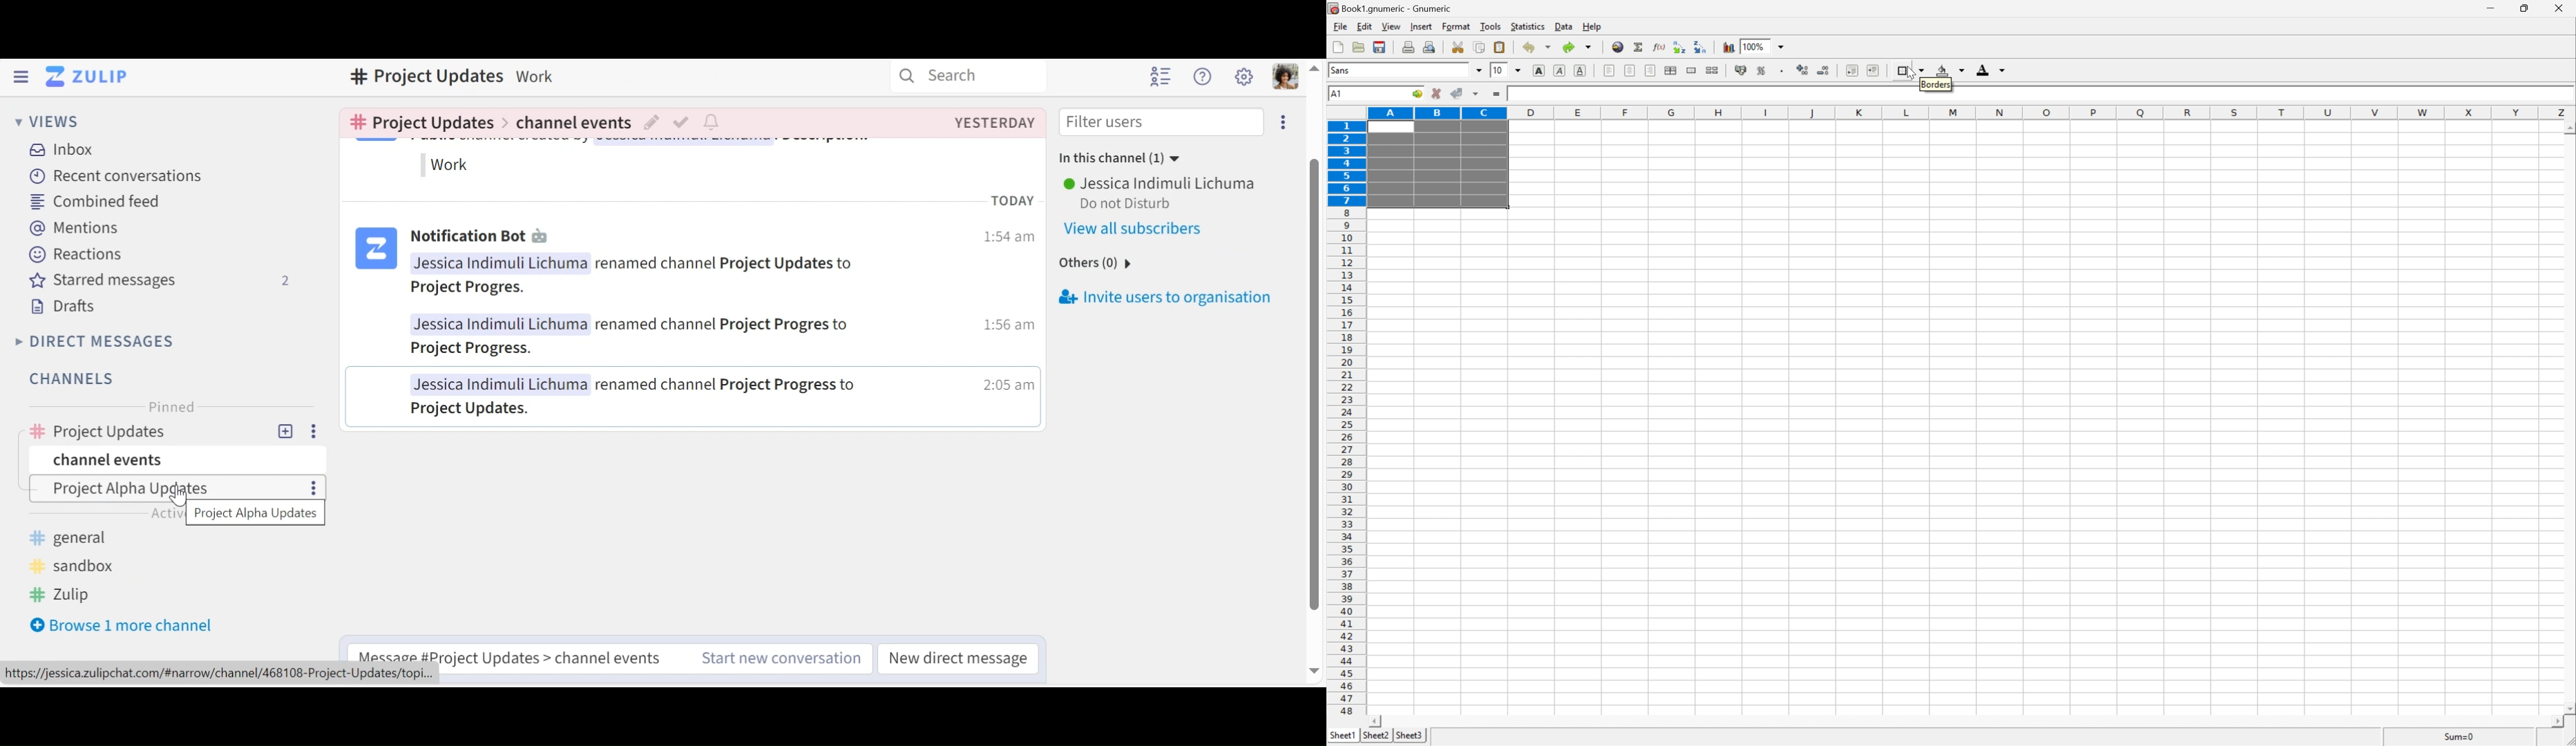  What do you see at coordinates (633, 277) in the screenshot?
I see ` Jessica Inaimuli Lichuma renamed channel Project Updates toProject Progres.` at bounding box center [633, 277].